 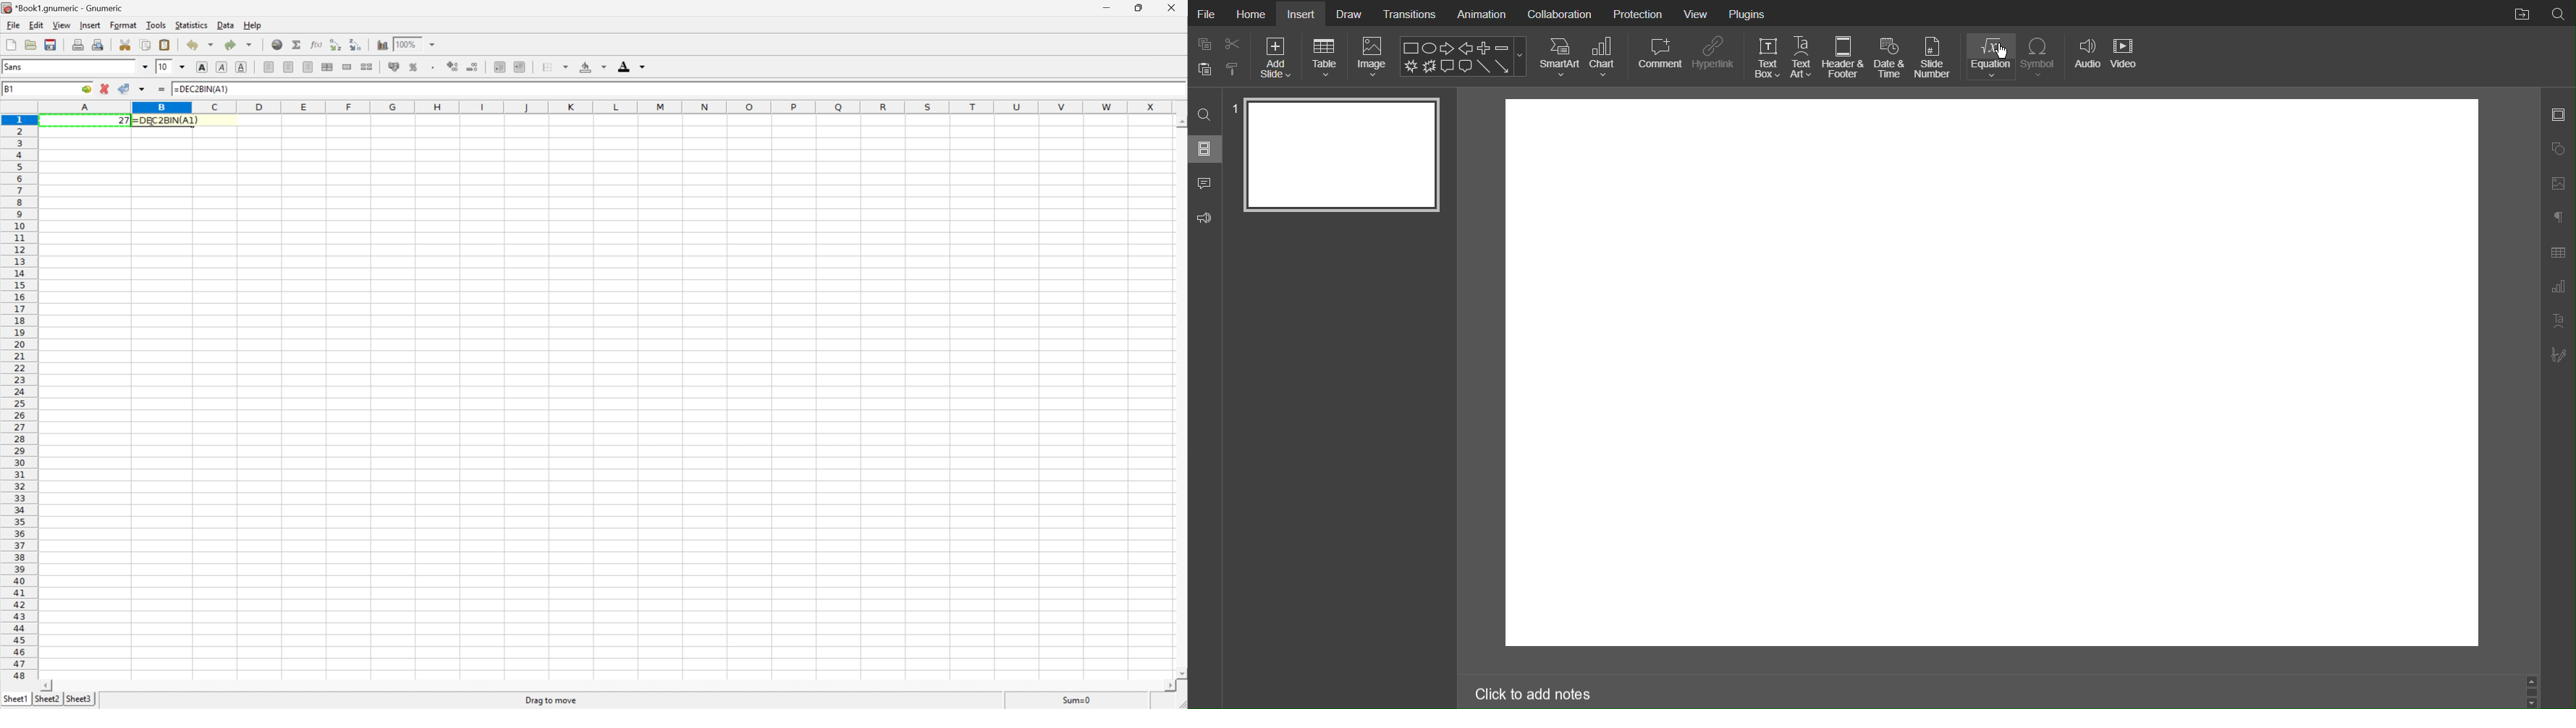 I want to click on Italic, so click(x=221, y=68).